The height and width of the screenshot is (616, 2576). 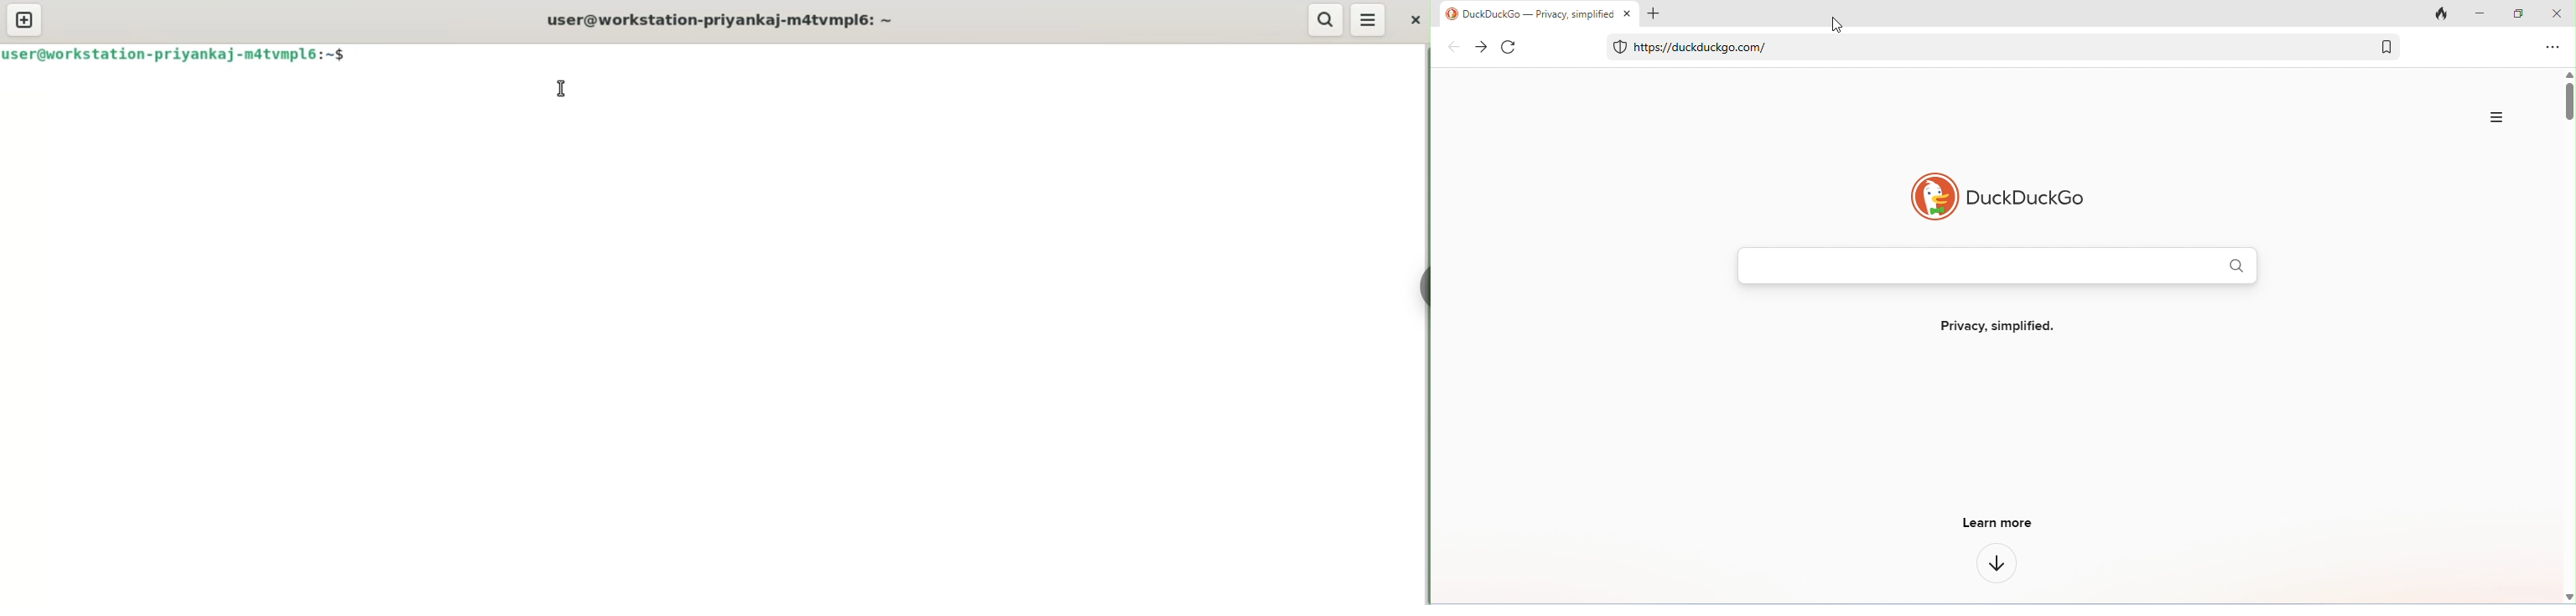 What do you see at coordinates (1995, 323) in the screenshot?
I see `privacy, simplified.` at bounding box center [1995, 323].